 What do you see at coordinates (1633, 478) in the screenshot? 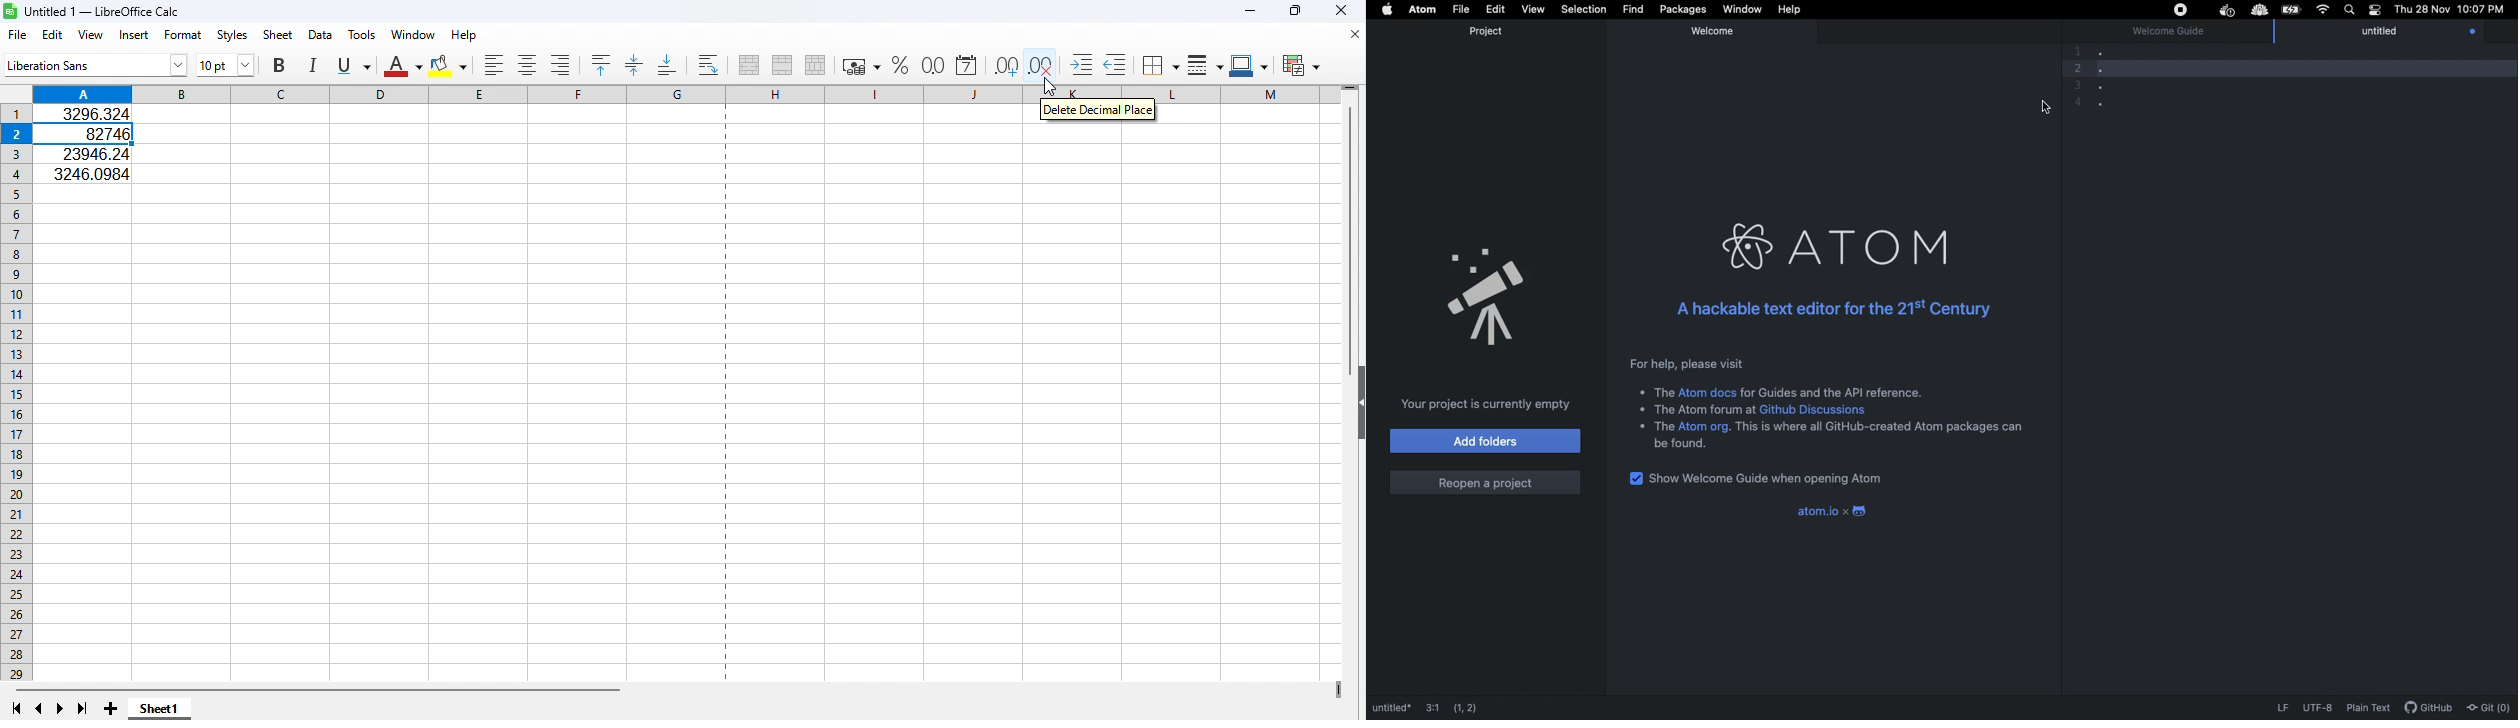
I see `checkbox` at bounding box center [1633, 478].